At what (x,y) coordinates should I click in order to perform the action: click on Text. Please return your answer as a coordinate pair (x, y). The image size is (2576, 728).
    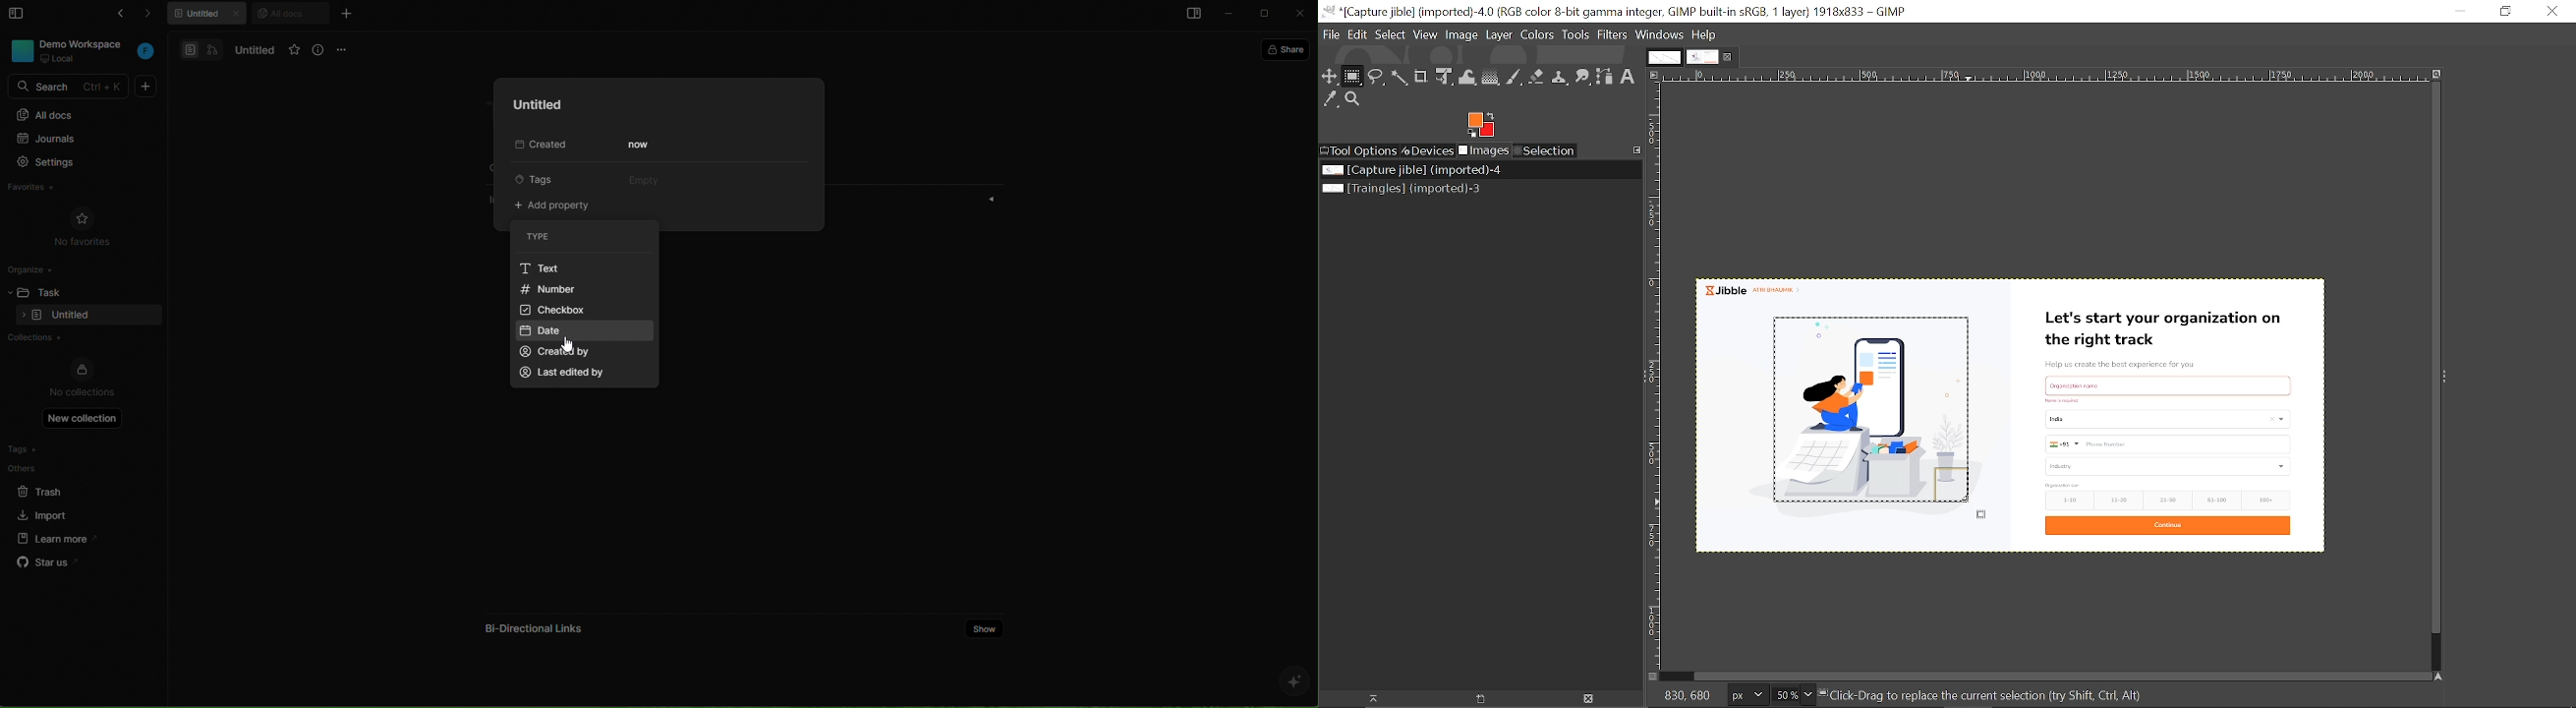
    Looking at the image, I should click on (539, 269).